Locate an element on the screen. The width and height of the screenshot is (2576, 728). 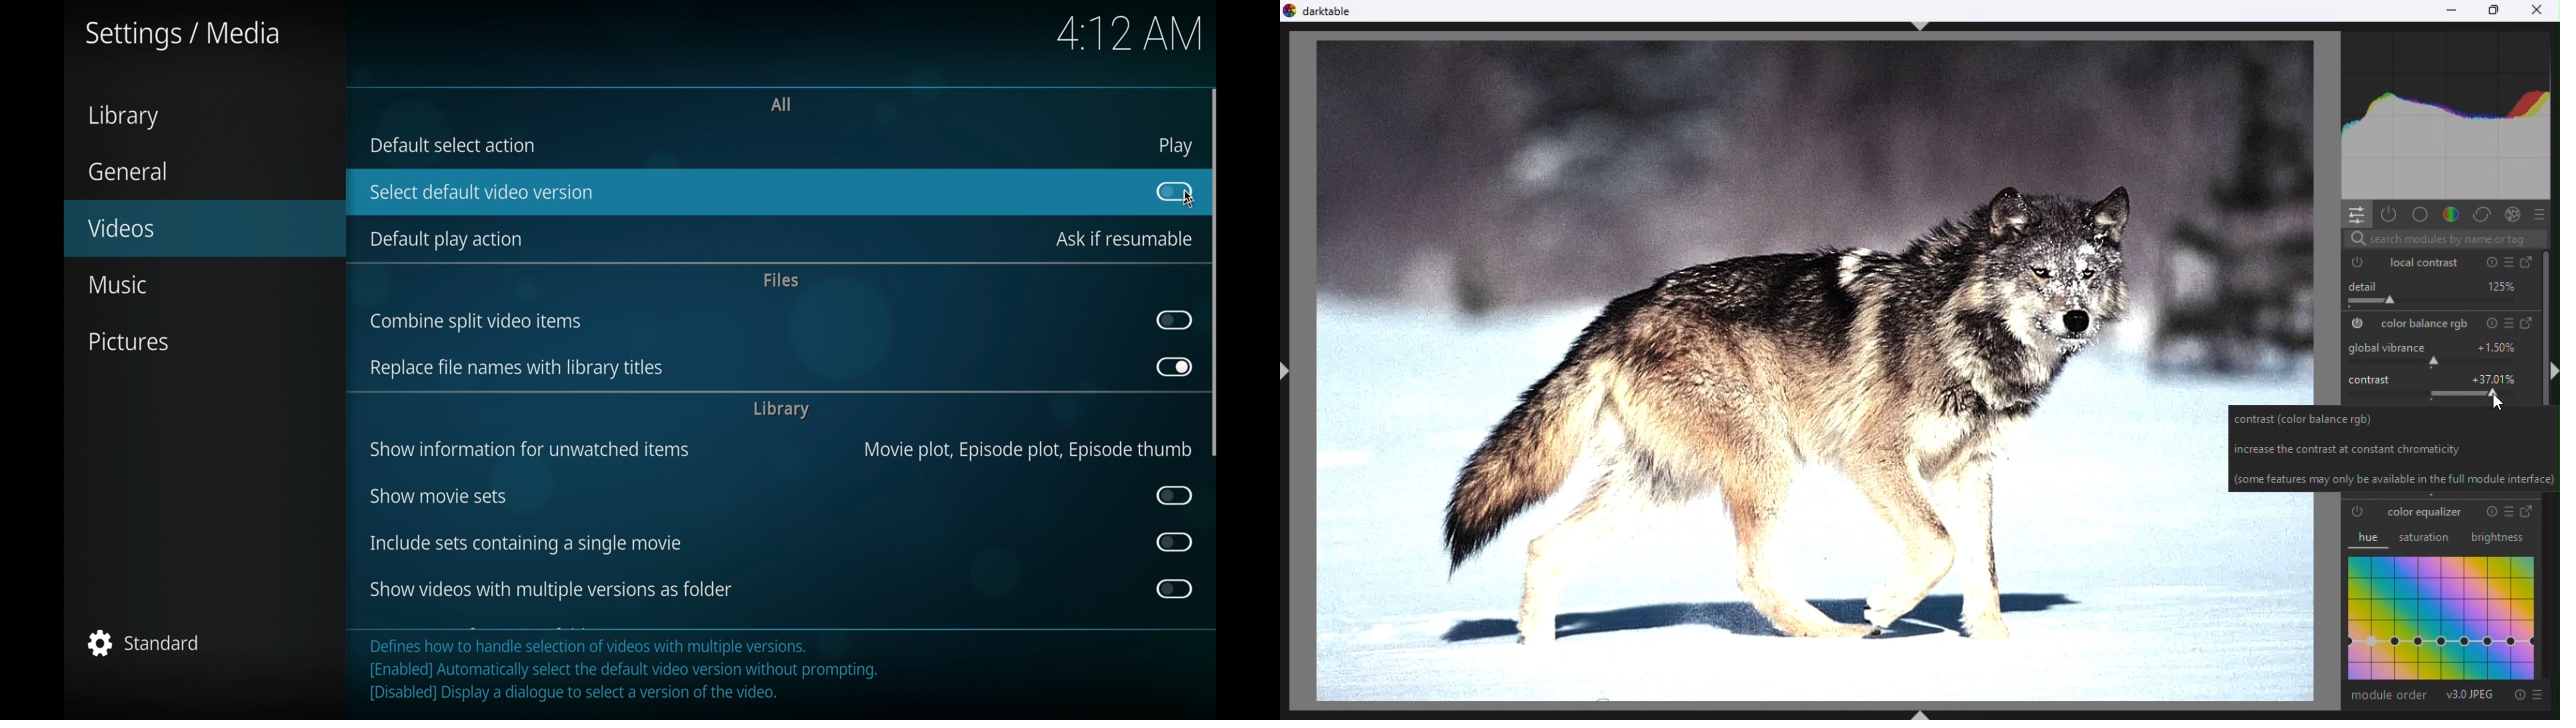
details slider is located at coordinates (2432, 292).